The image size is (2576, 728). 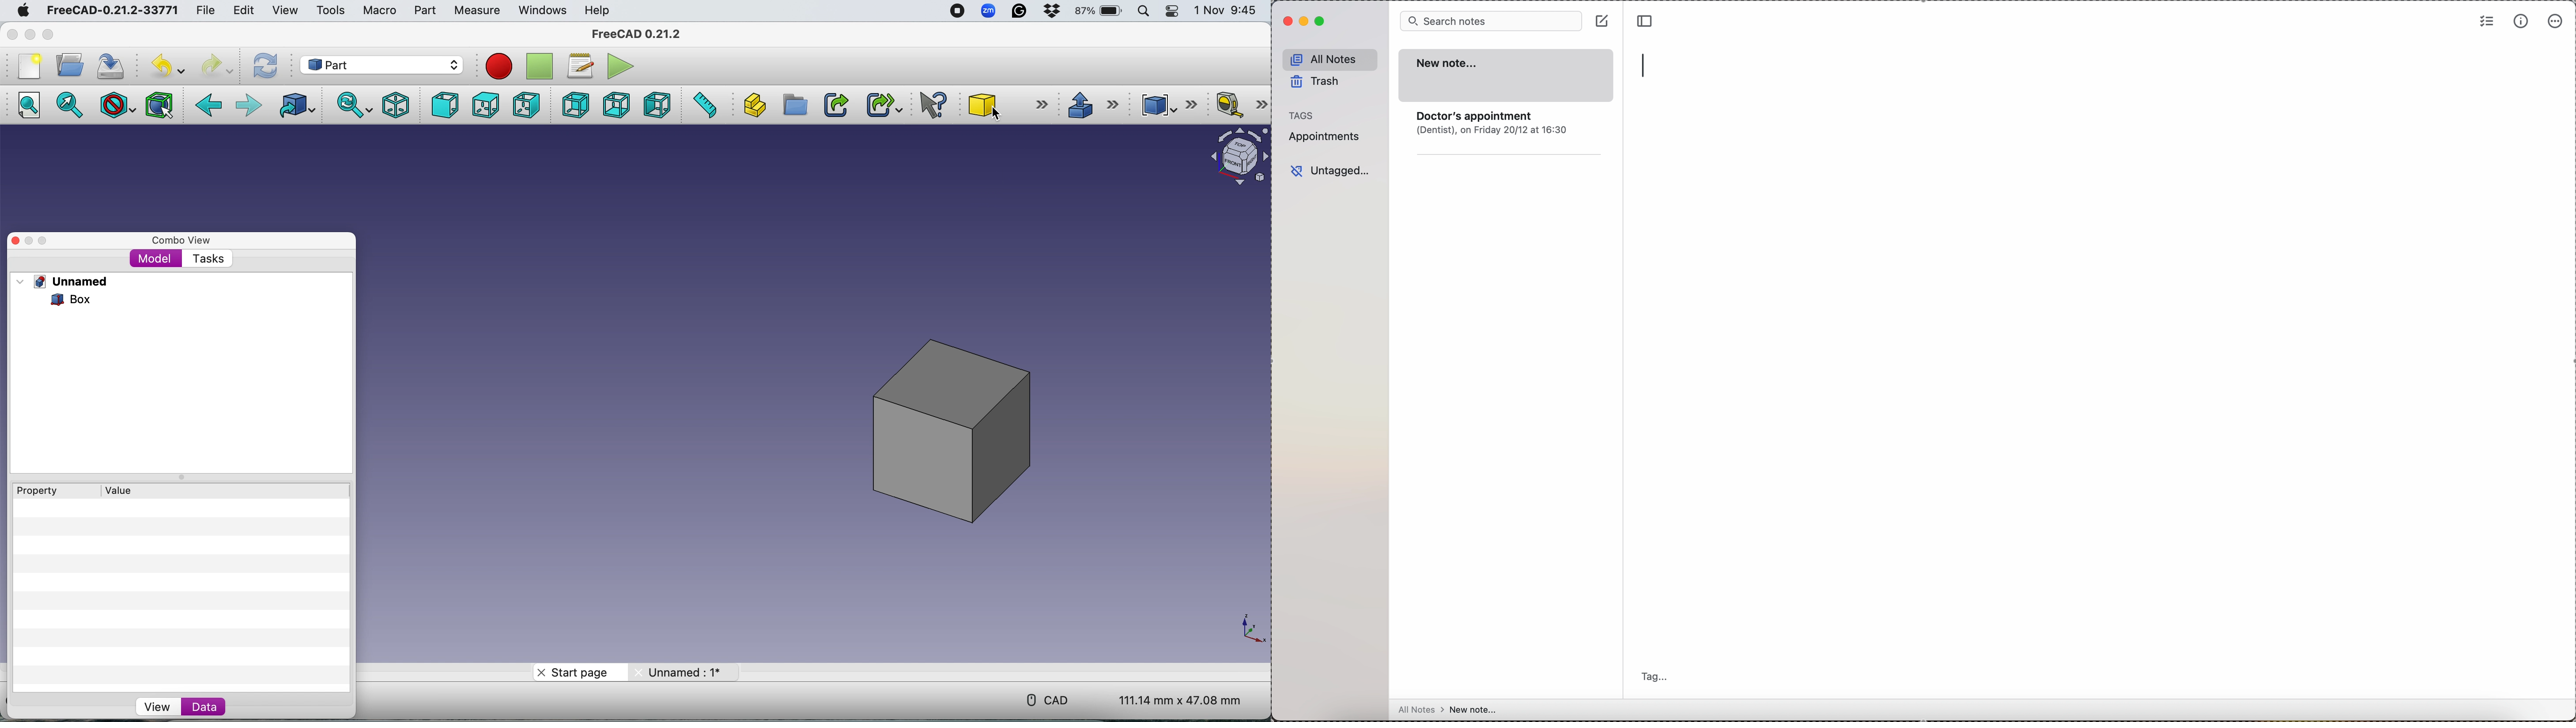 I want to click on Cube, so click(x=1005, y=103).